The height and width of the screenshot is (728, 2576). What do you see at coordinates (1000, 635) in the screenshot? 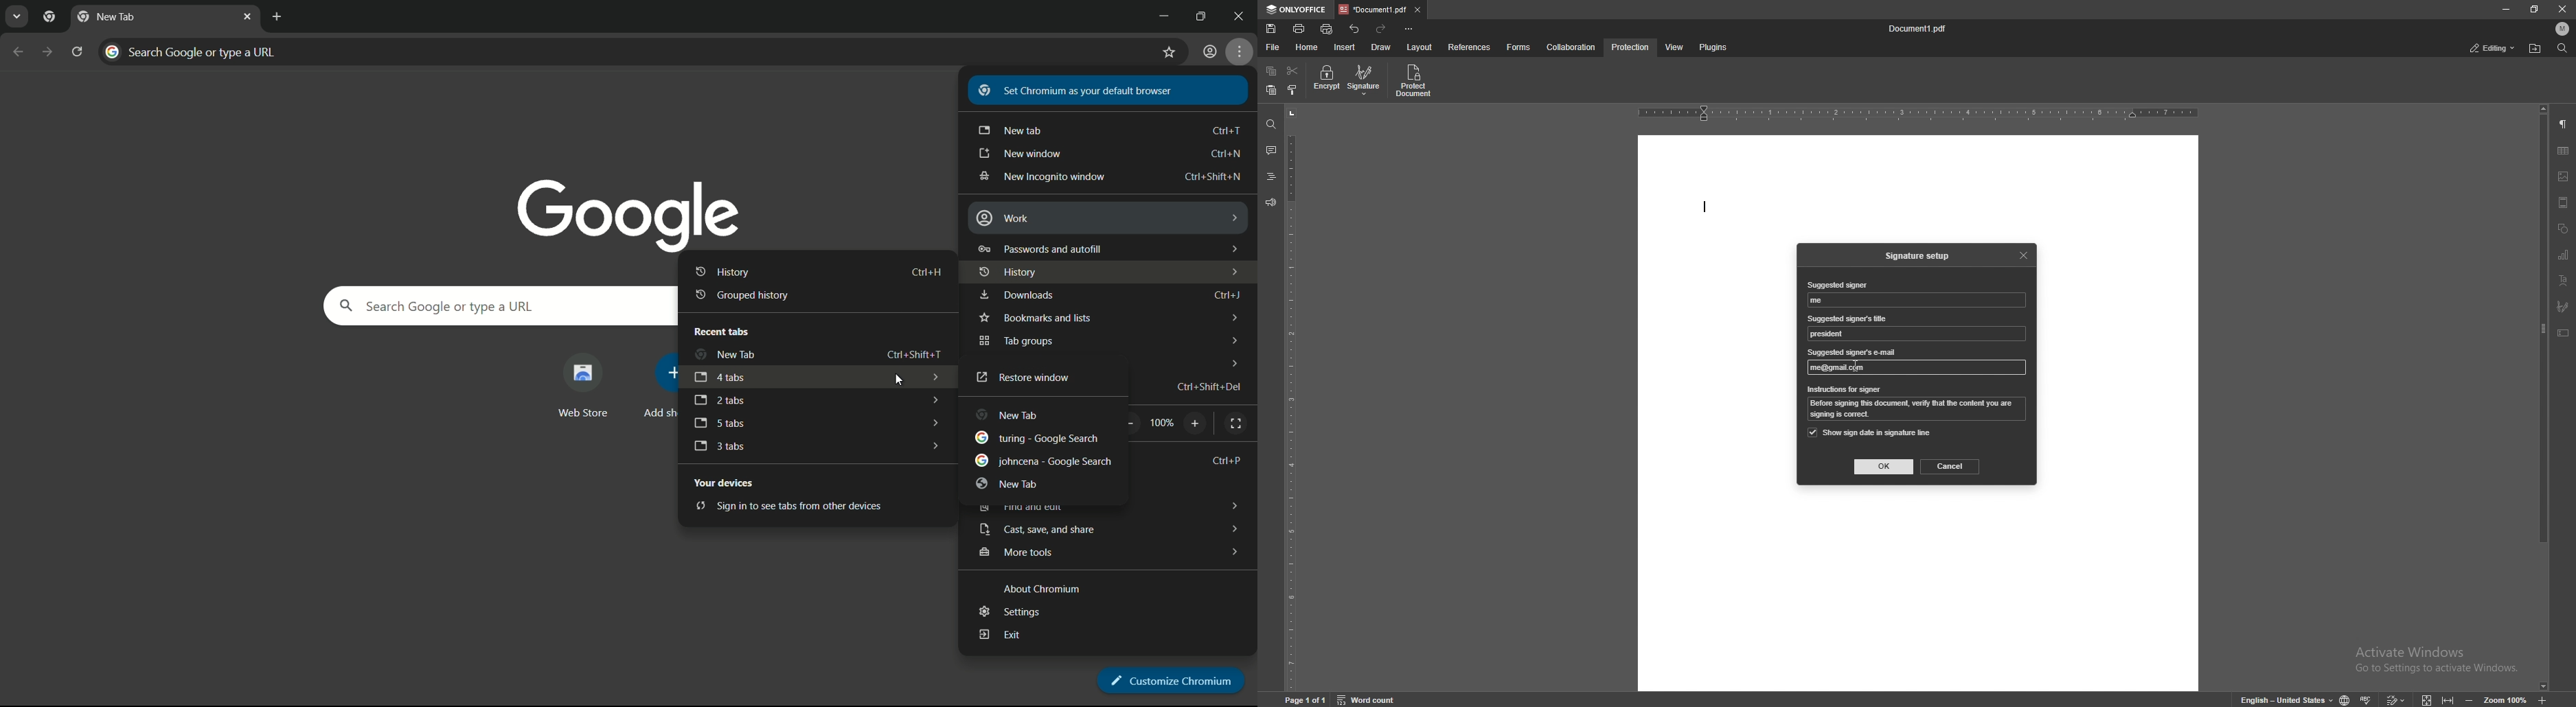
I see `exit` at bounding box center [1000, 635].